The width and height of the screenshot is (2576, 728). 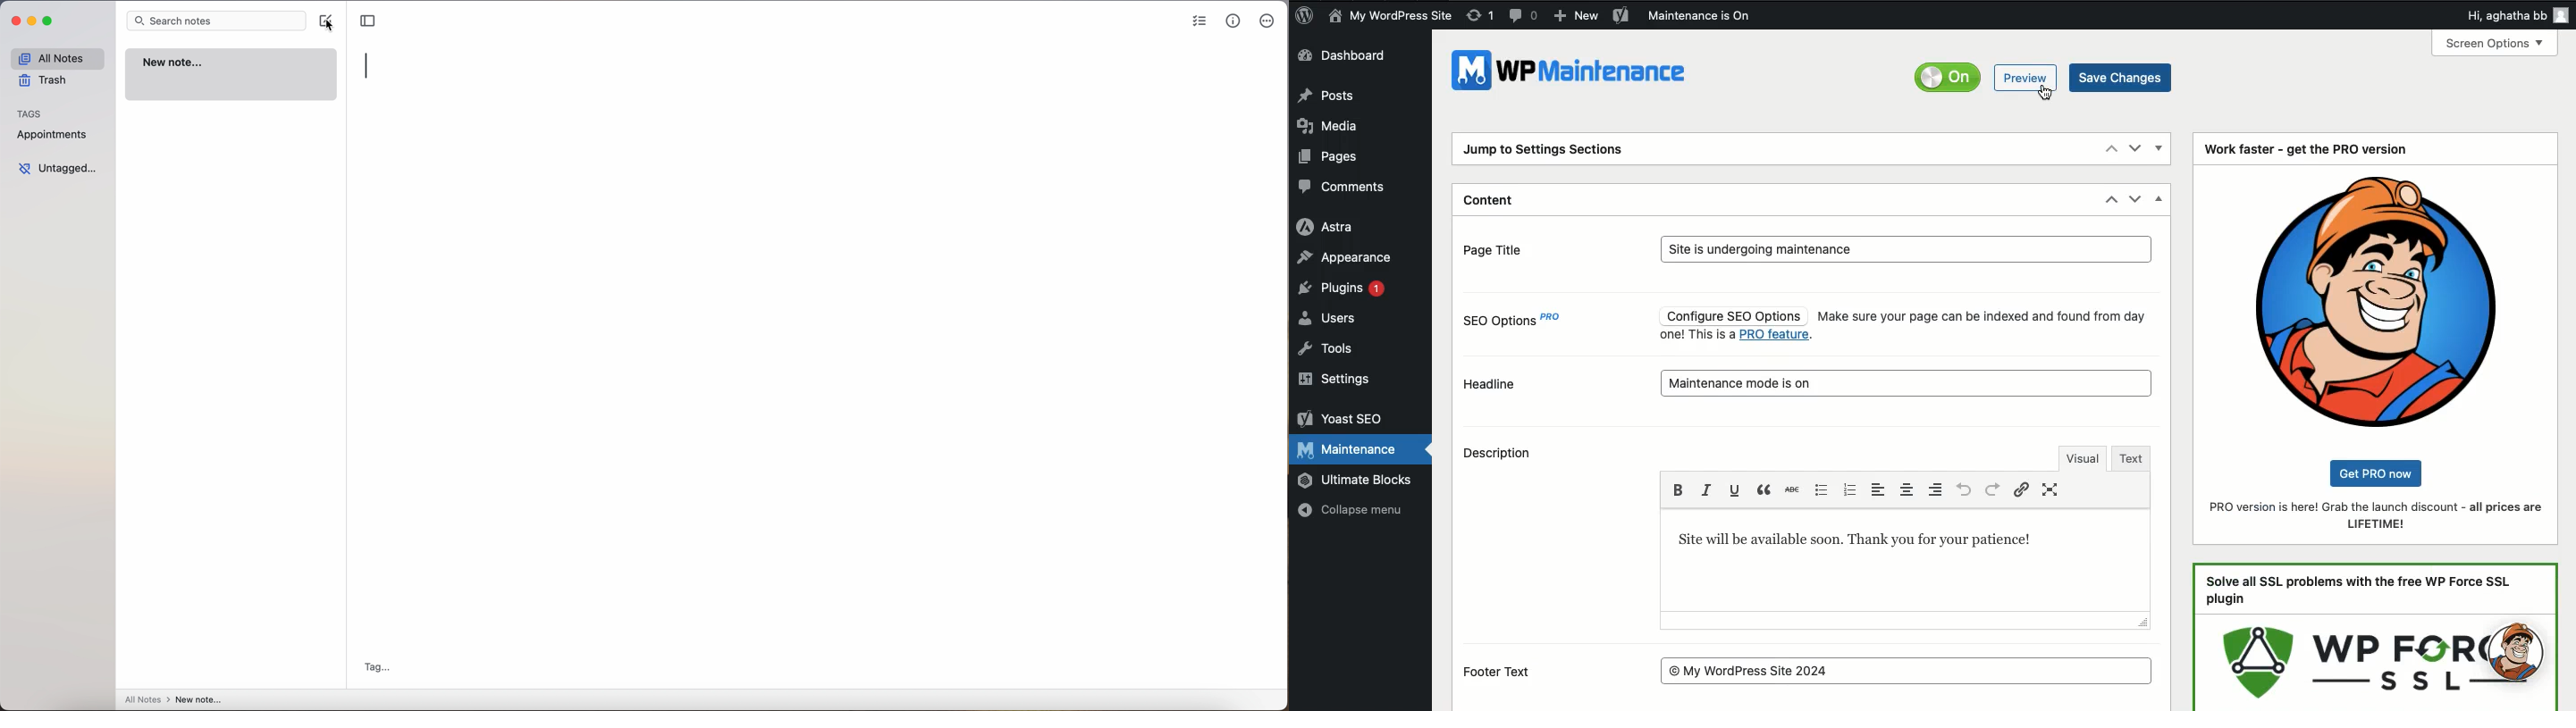 What do you see at coordinates (59, 56) in the screenshot?
I see `all notes` at bounding box center [59, 56].